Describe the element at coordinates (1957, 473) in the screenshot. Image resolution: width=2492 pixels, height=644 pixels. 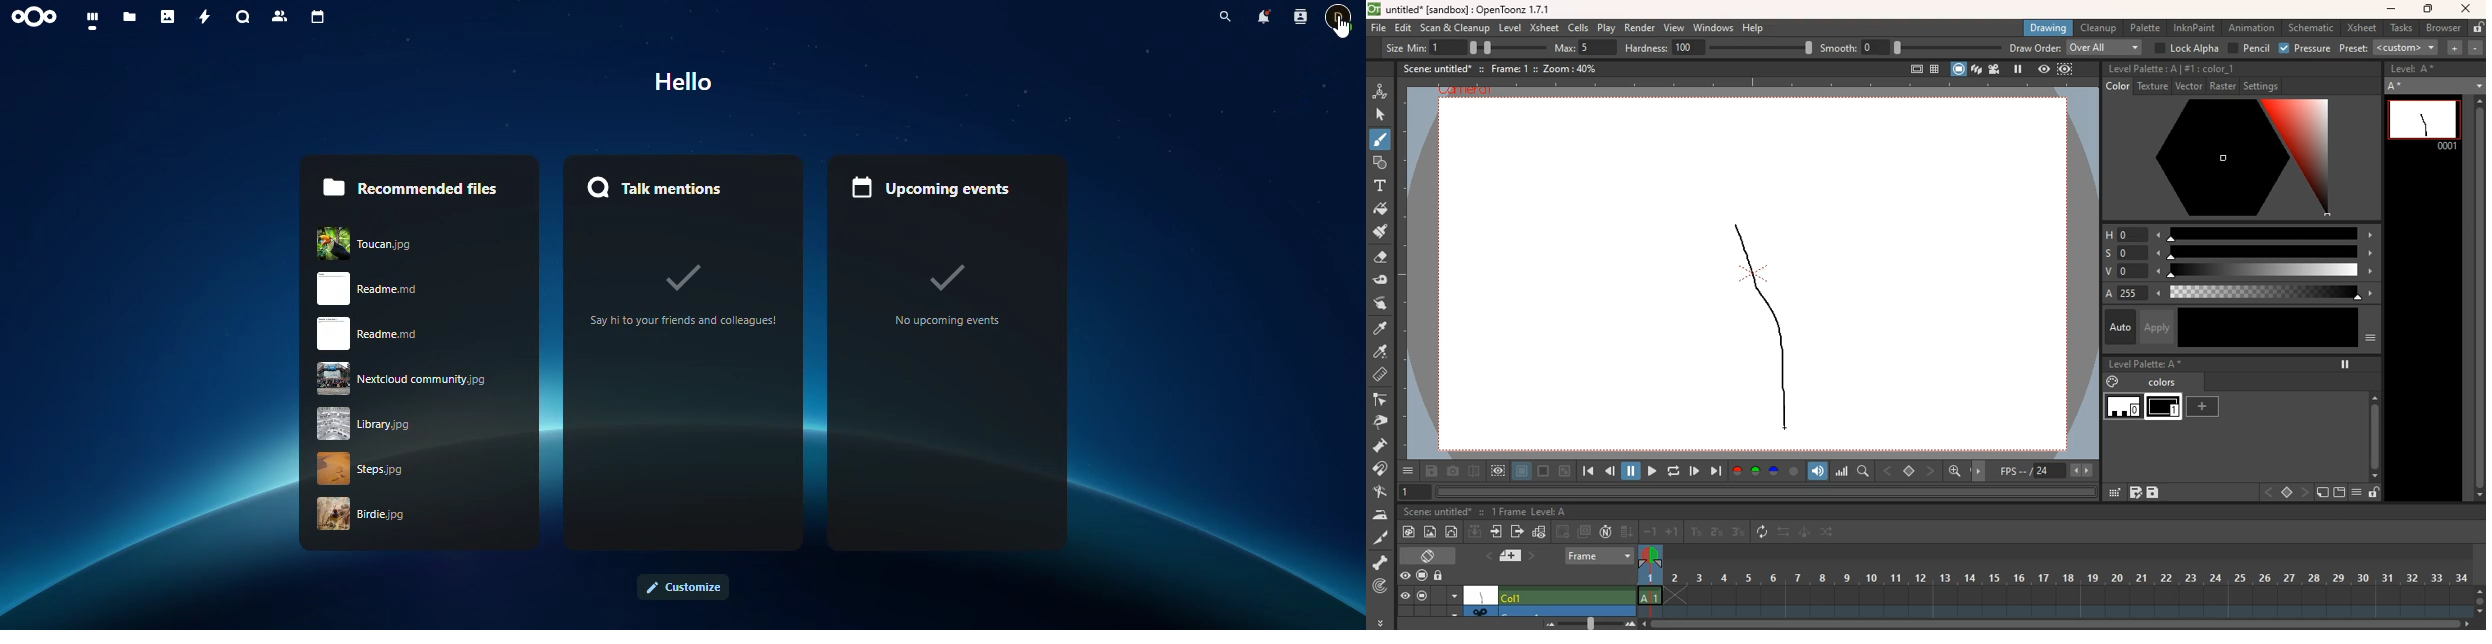
I see `find` at that location.